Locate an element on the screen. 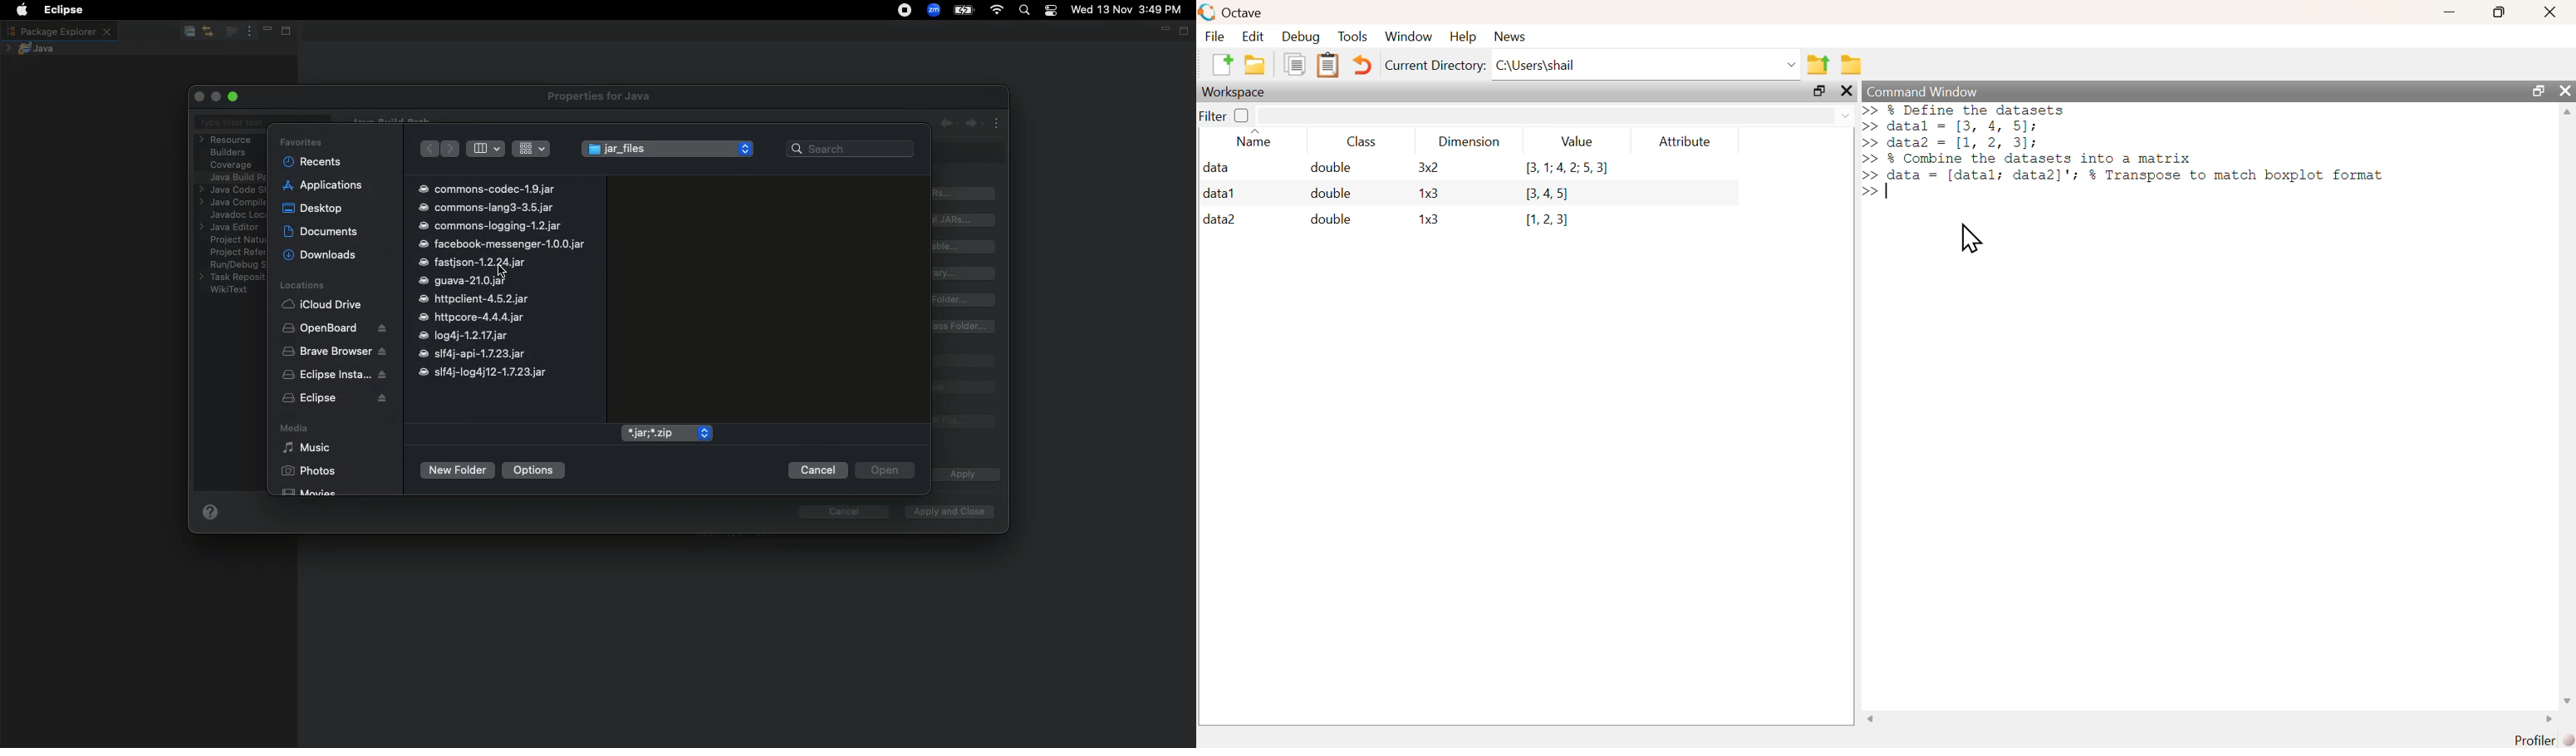 The image size is (2576, 756). Back is located at coordinates (428, 150).